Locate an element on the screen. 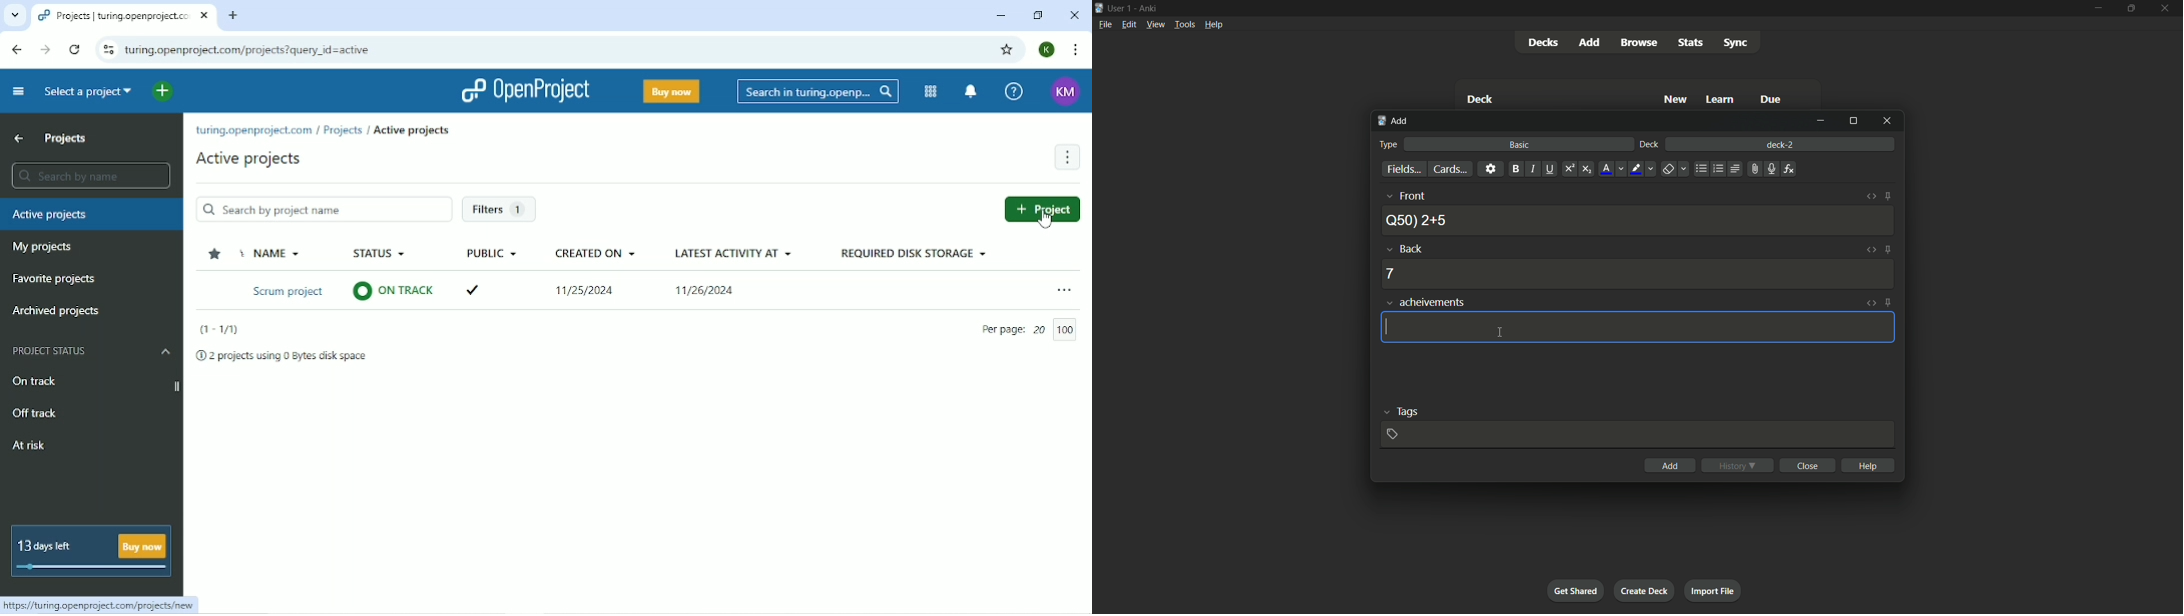 The width and height of the screenshot is (2184, 616). text highlight is located at coordinates (1644, 170).